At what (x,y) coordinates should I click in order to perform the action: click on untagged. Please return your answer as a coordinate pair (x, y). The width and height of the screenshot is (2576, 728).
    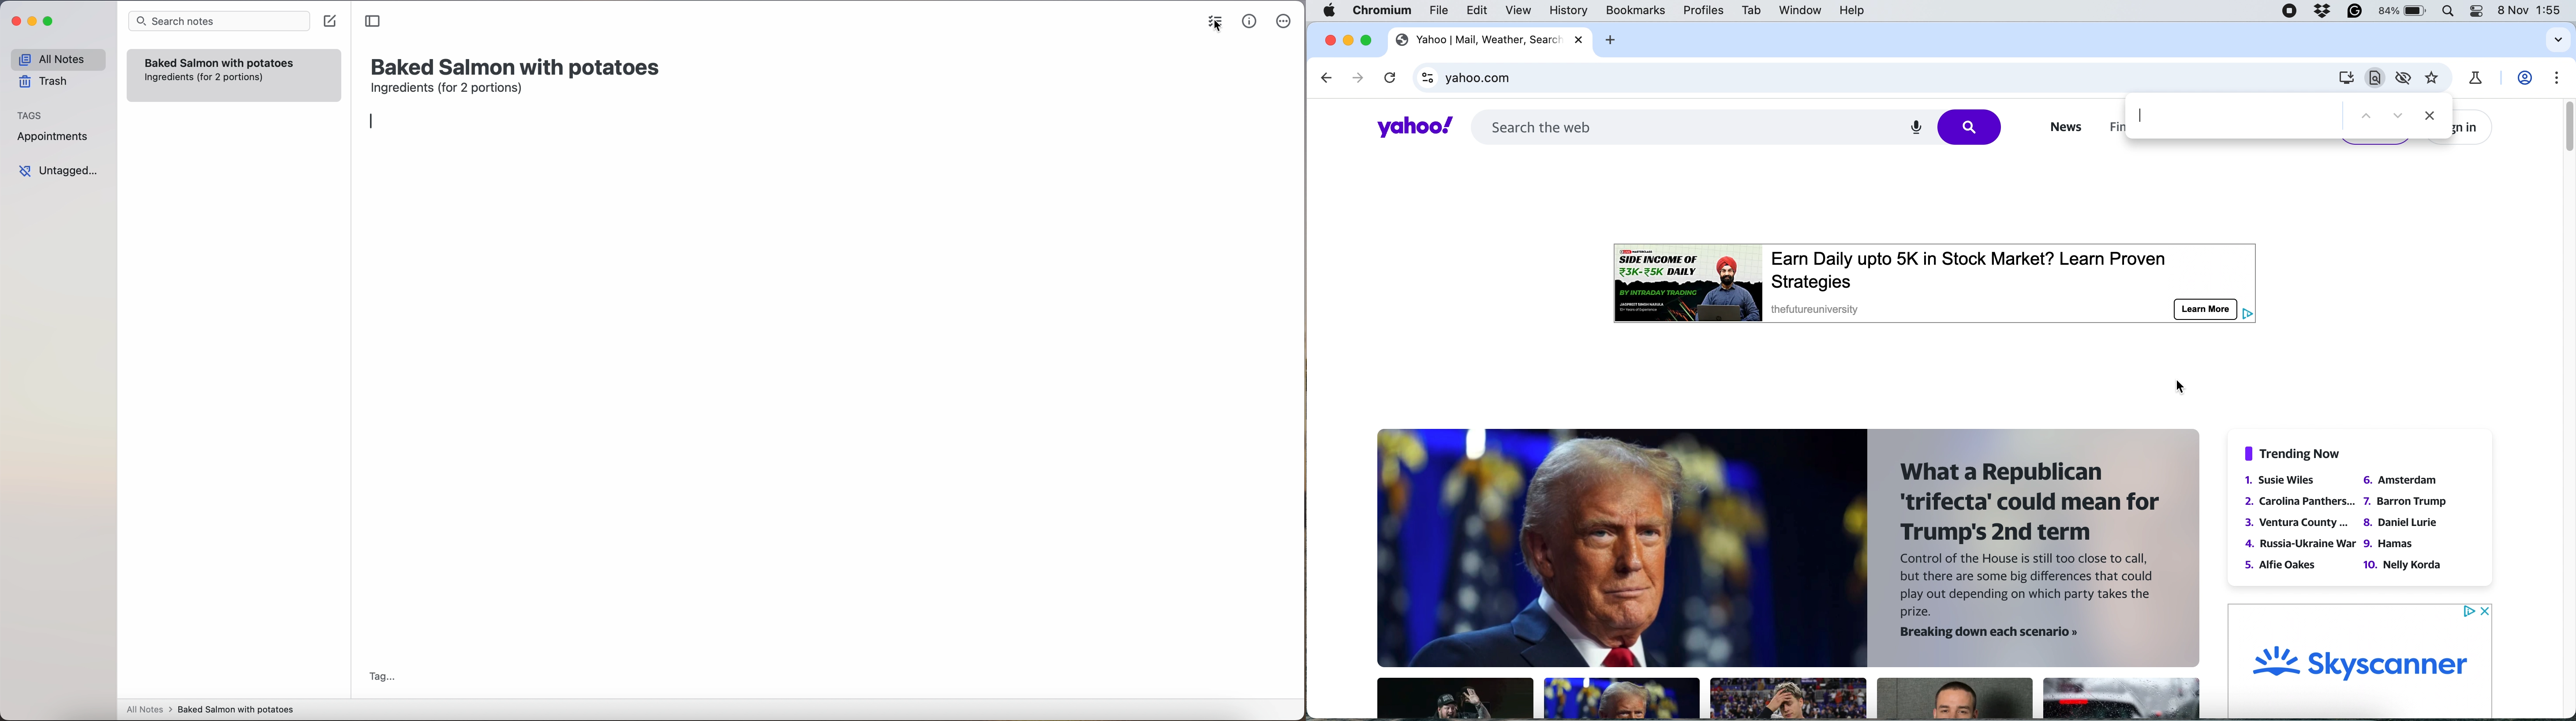
    Looking at the image, I should click on (59, 170).